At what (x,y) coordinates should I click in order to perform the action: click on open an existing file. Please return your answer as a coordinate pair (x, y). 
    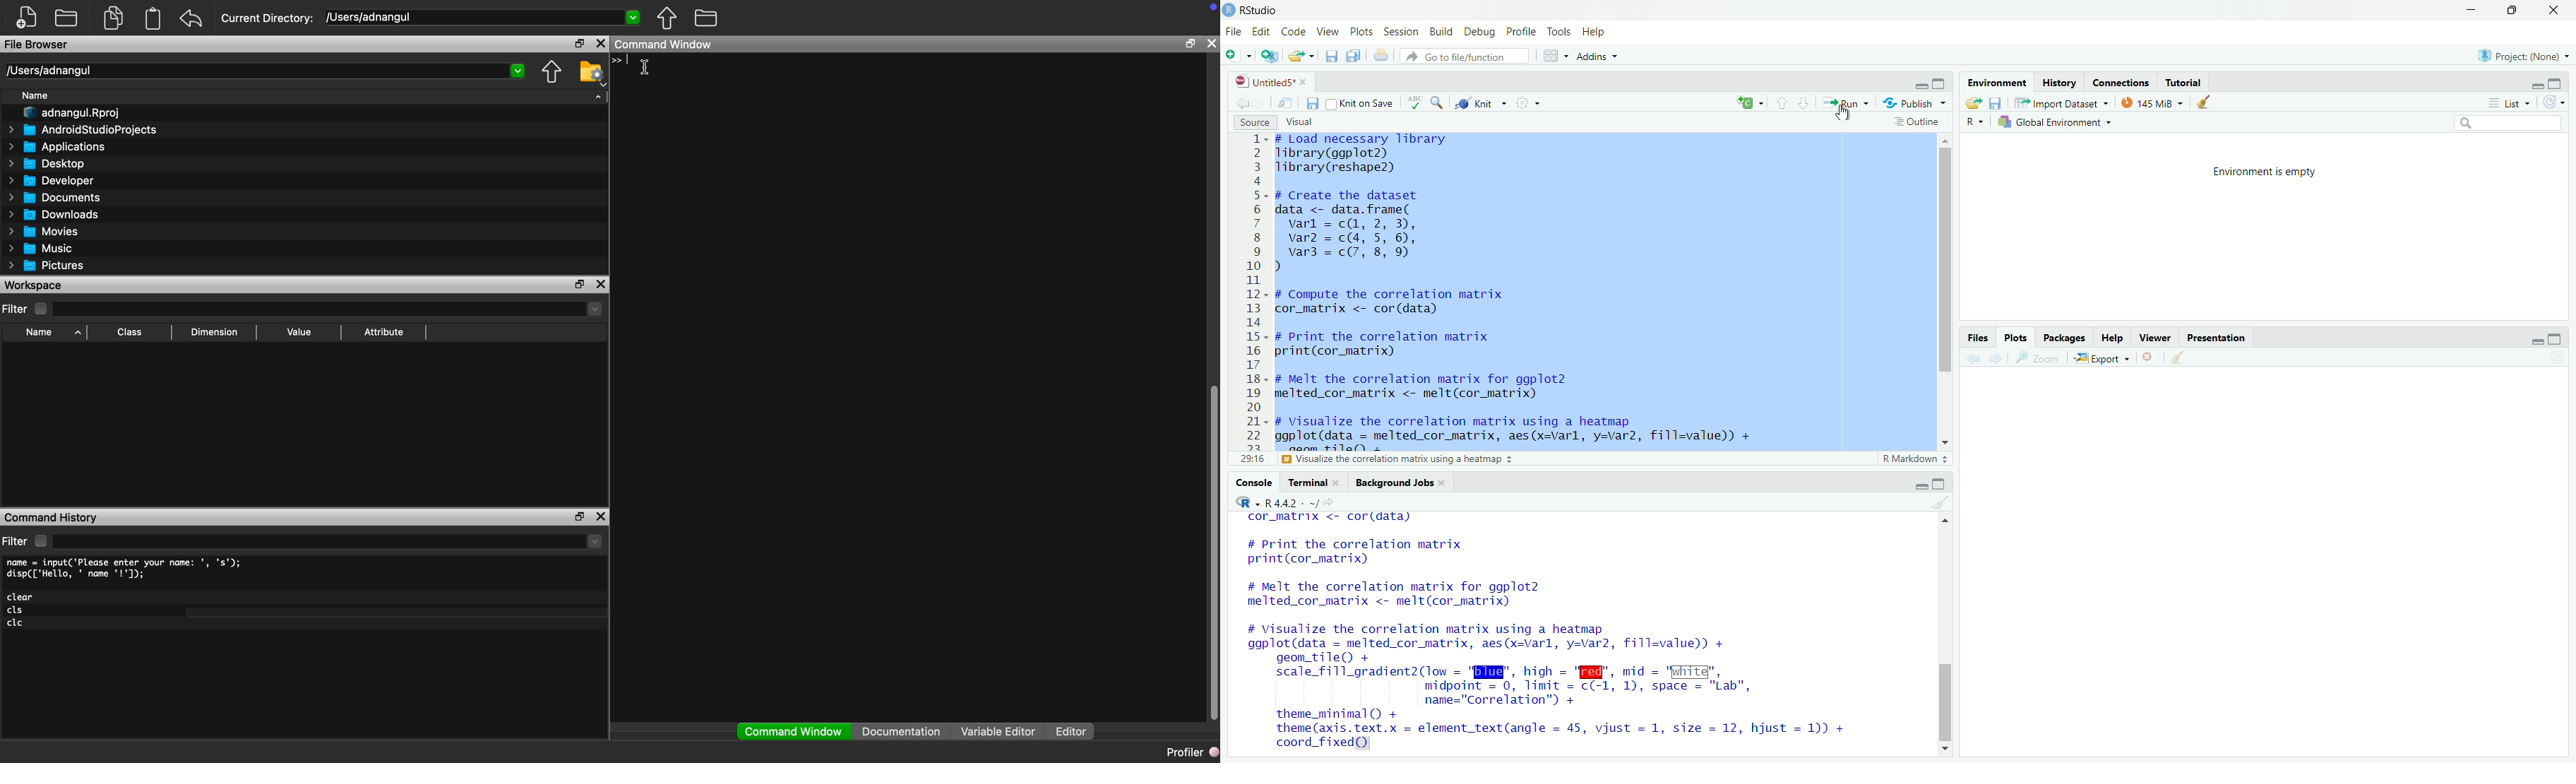
    Looking at the image, I should click on (1301, 56).